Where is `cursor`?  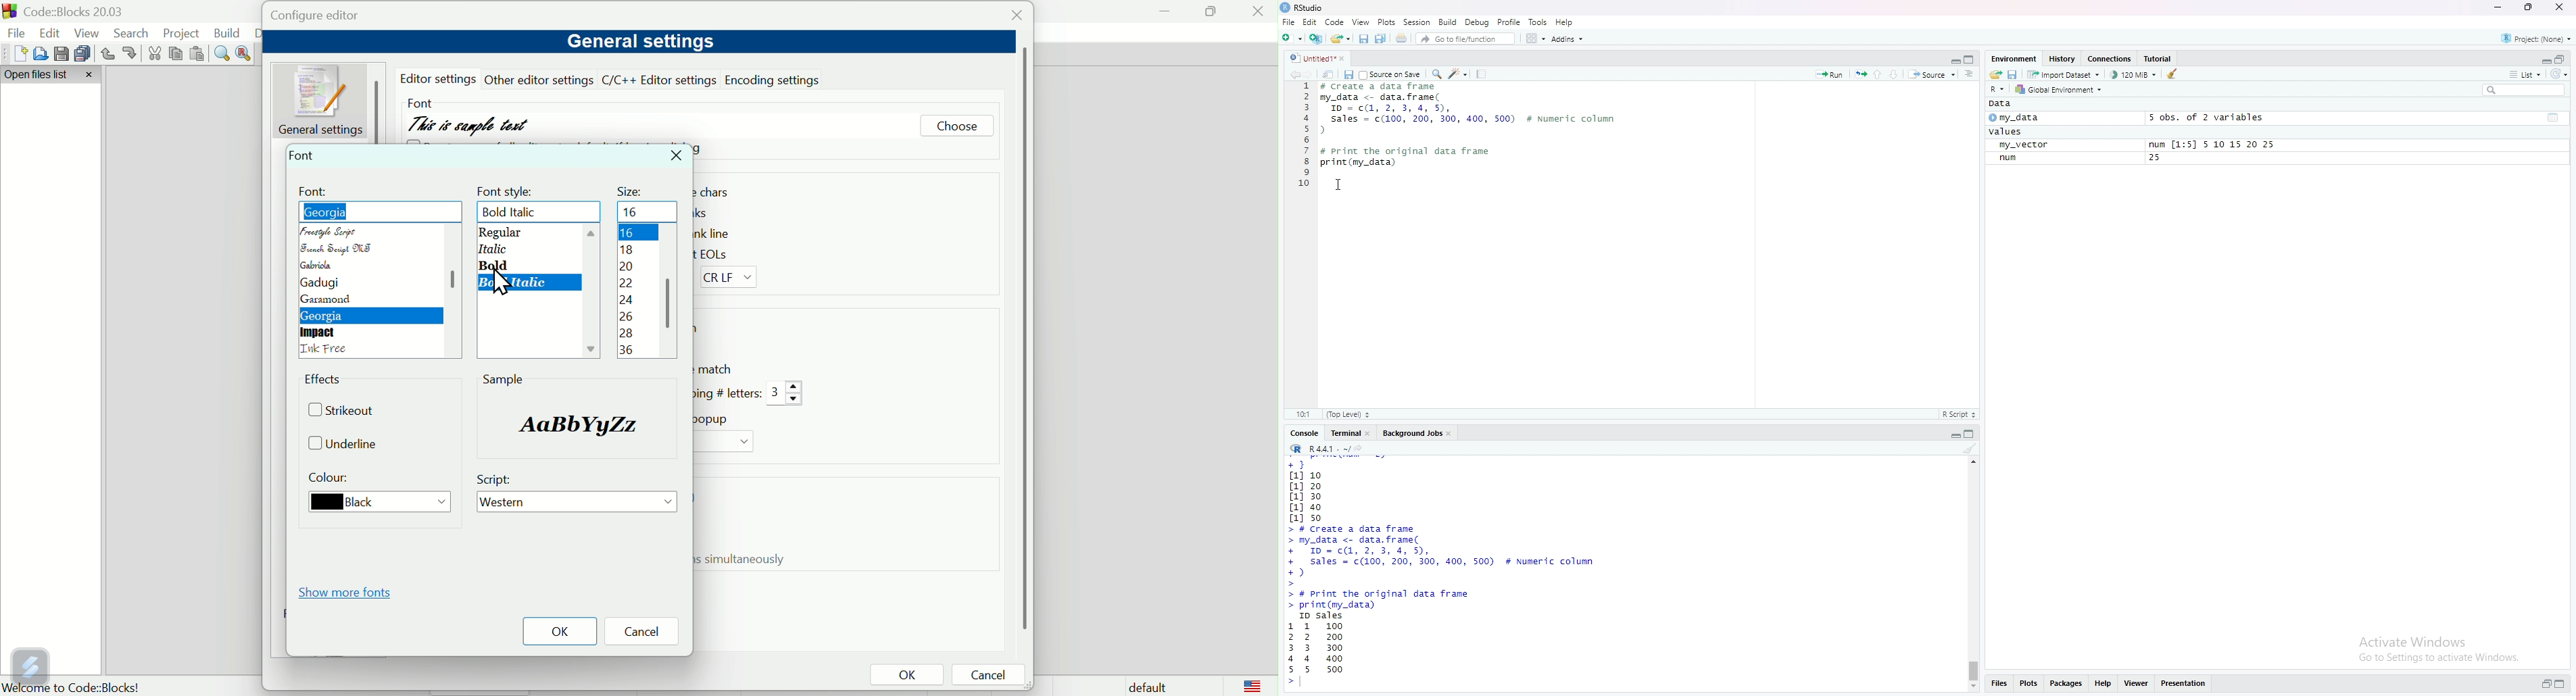 cursor is located at coordinates (502, 286).